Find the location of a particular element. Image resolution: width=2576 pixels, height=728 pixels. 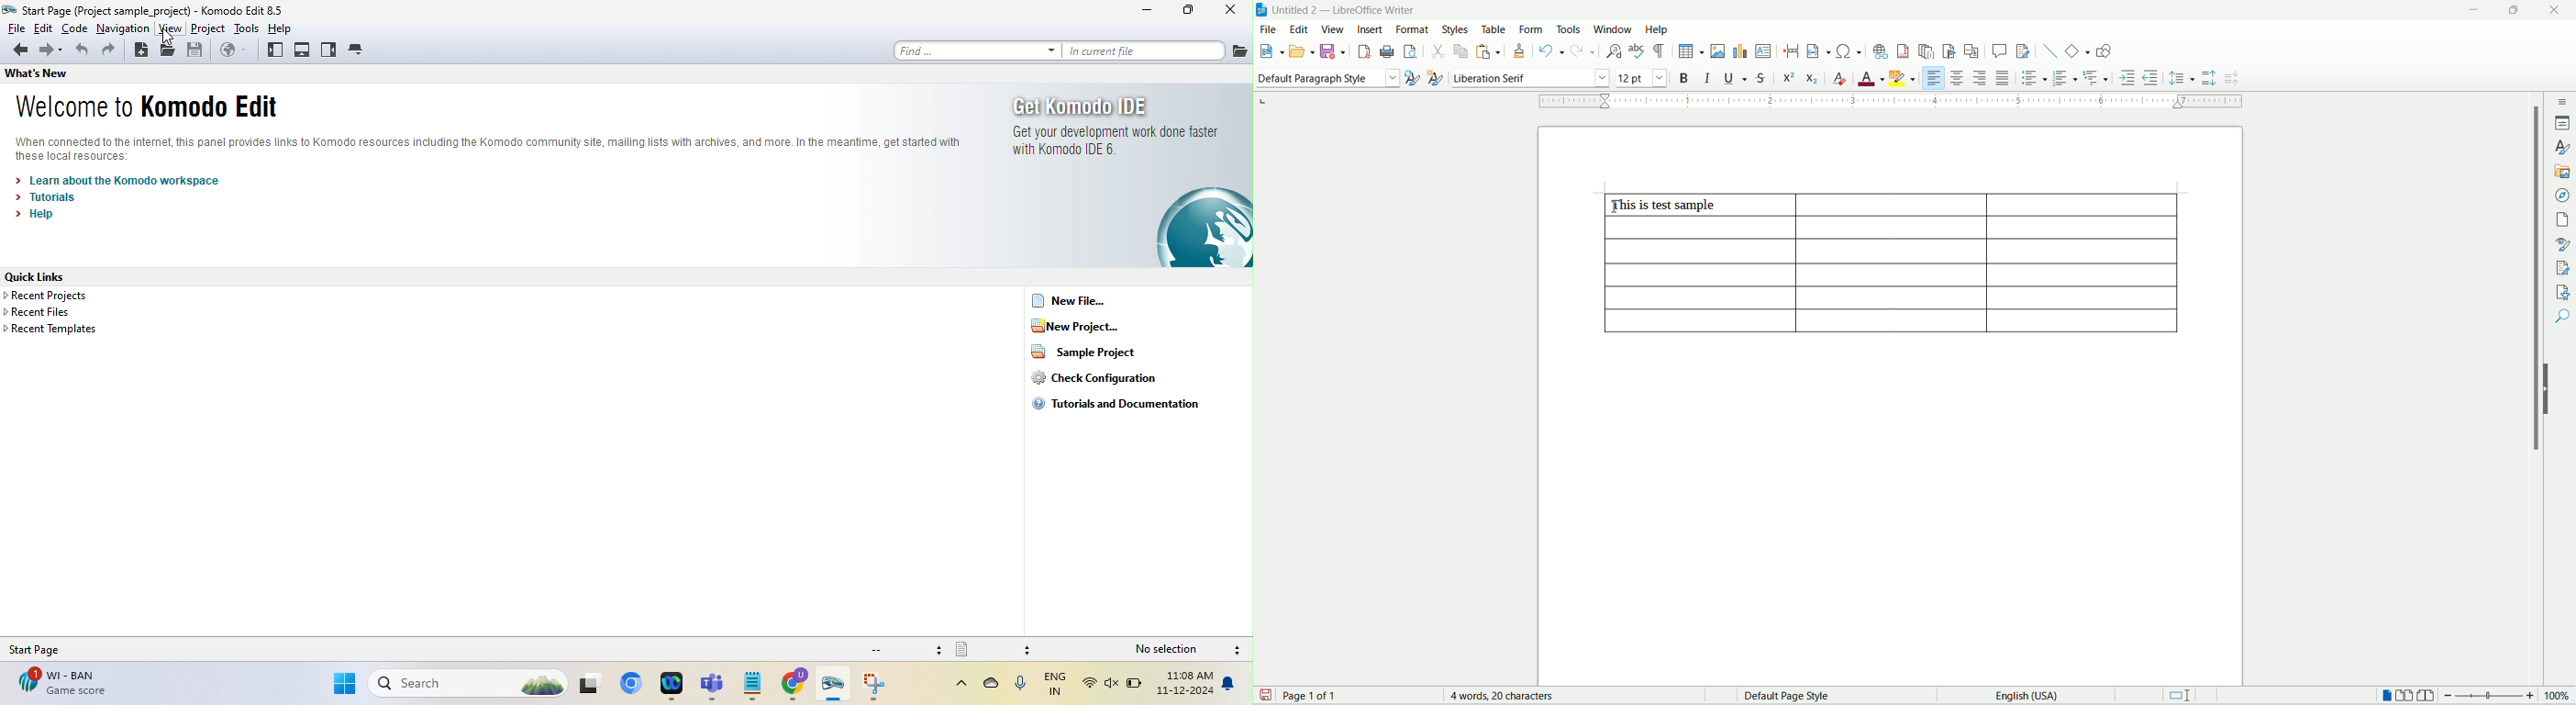

insert comment is located at coordinates (1998, 52).